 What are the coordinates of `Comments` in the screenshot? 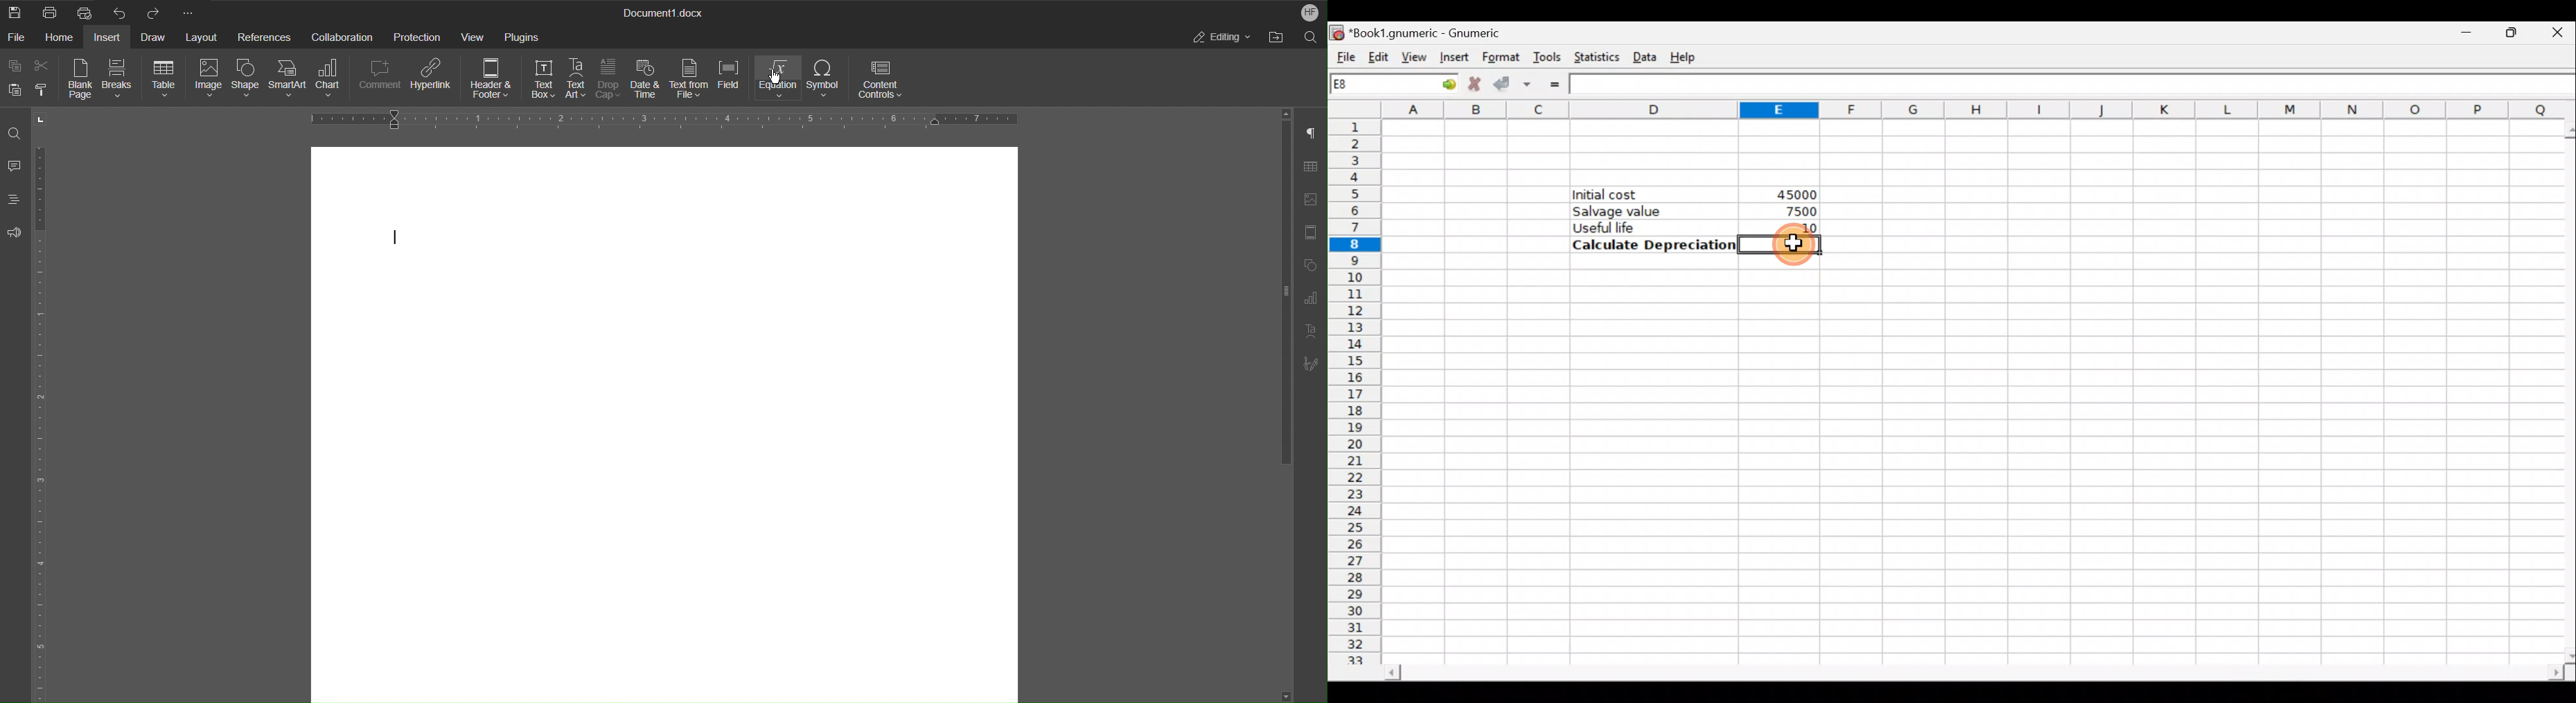 It's located at (12, 171).